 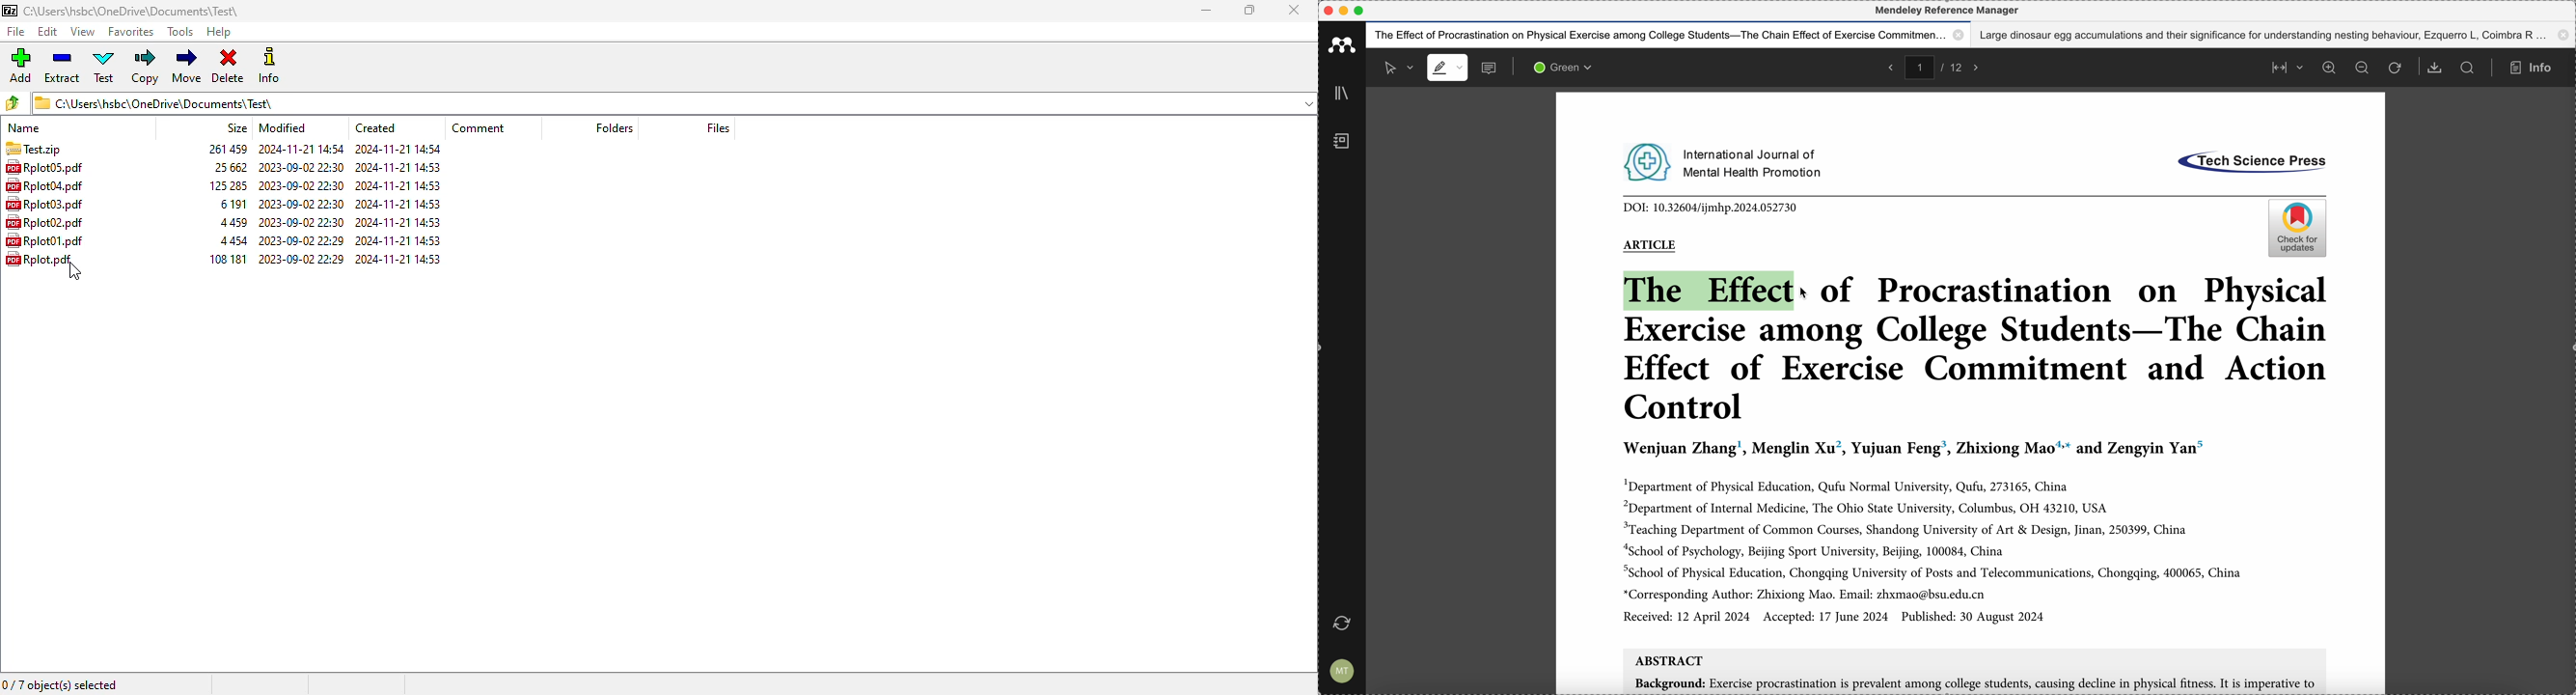 I want to click on foward, so click(x=1980, y=67).